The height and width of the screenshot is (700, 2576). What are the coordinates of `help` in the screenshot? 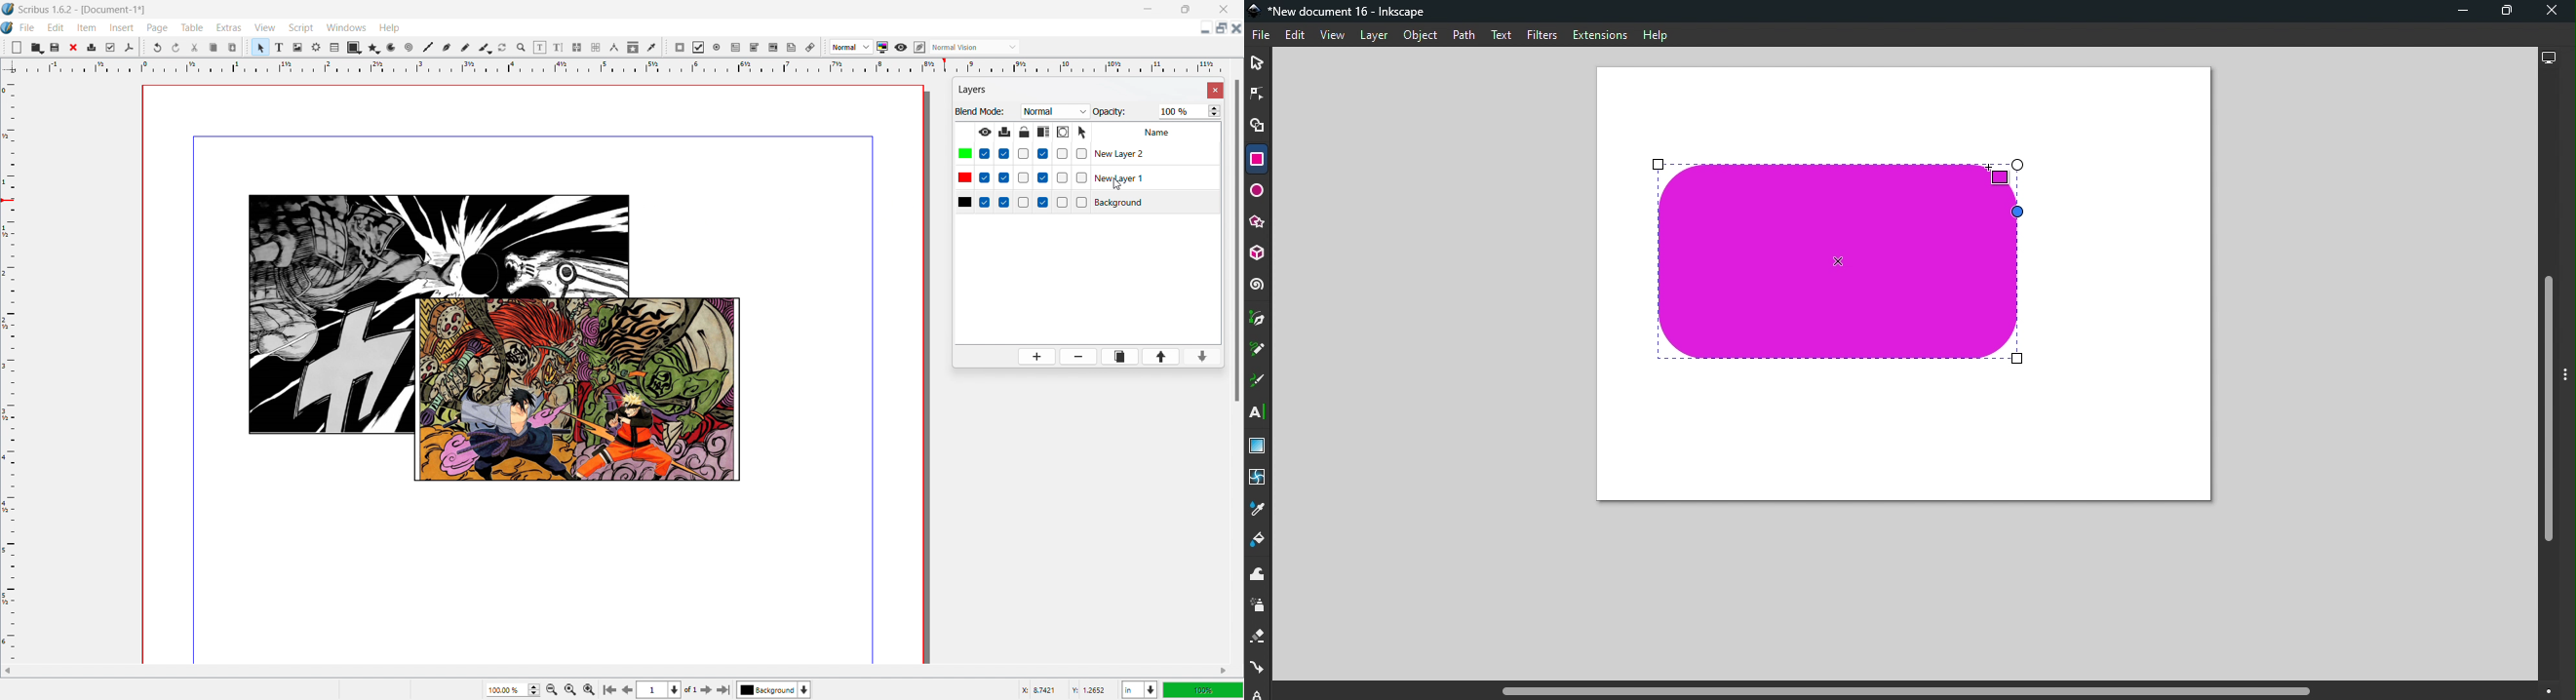 It's located at (389, 28).